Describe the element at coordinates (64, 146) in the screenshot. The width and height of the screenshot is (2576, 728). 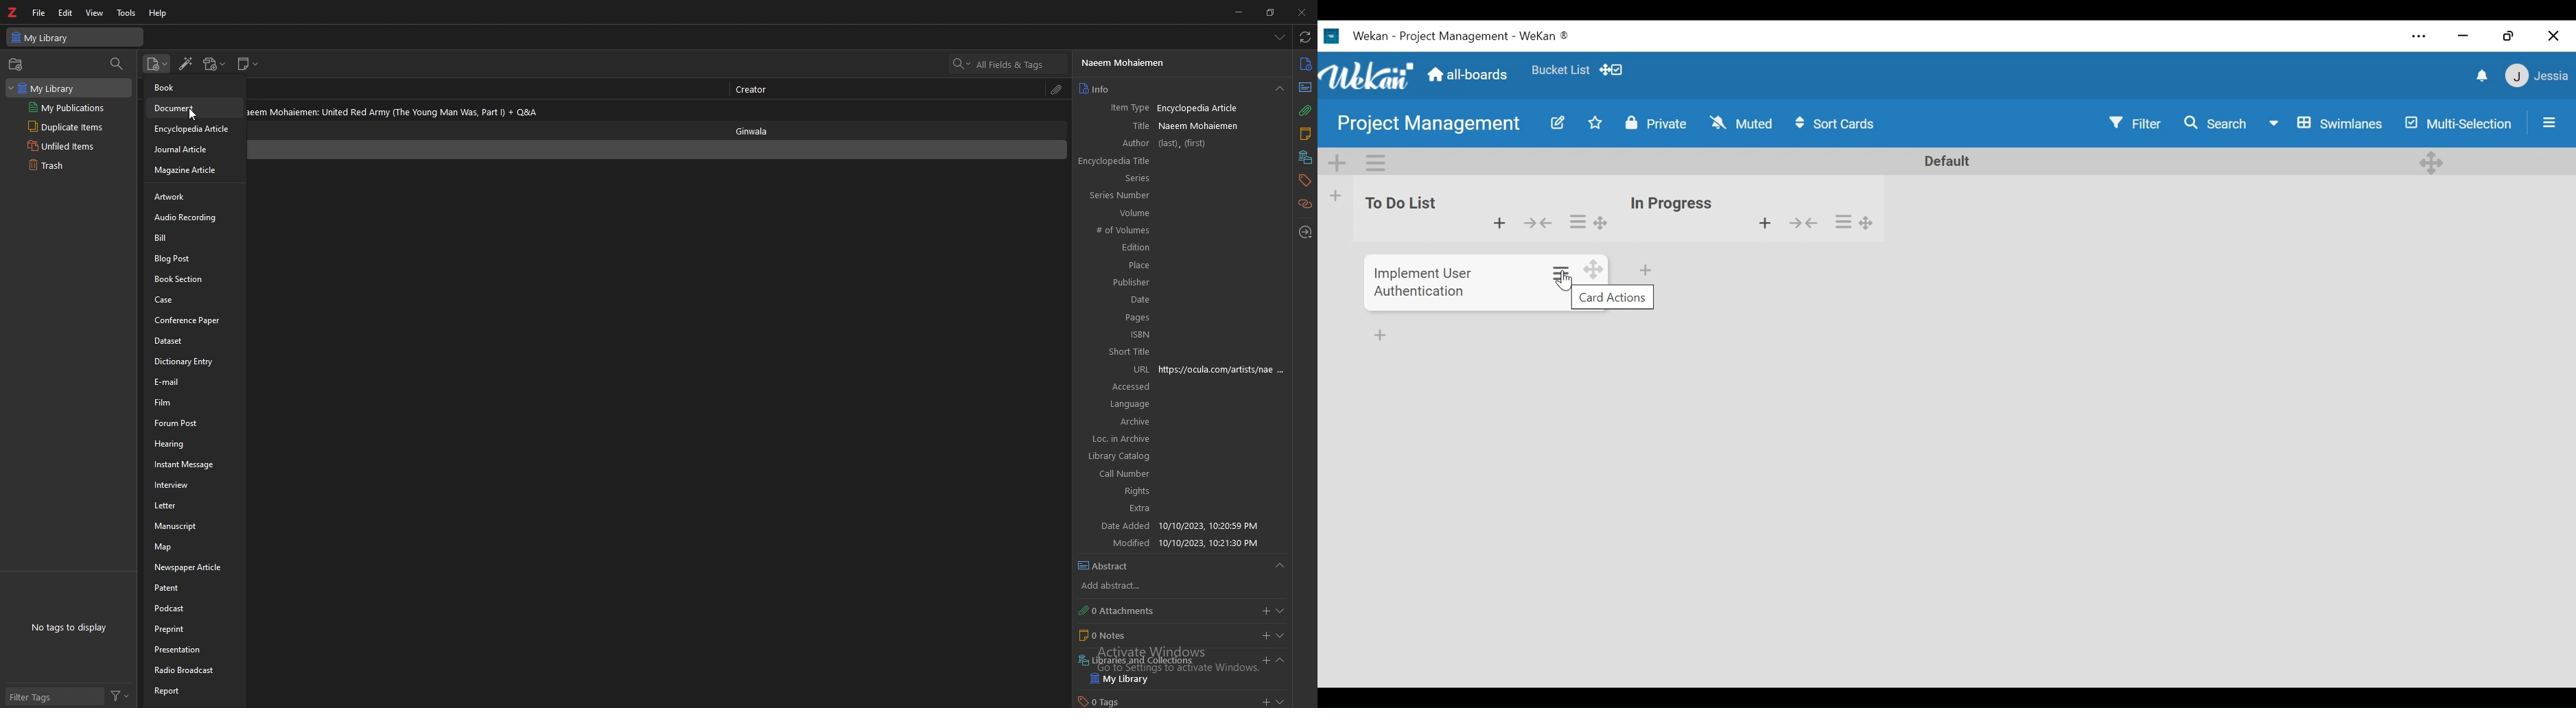
I see `unfiled items` at that location.